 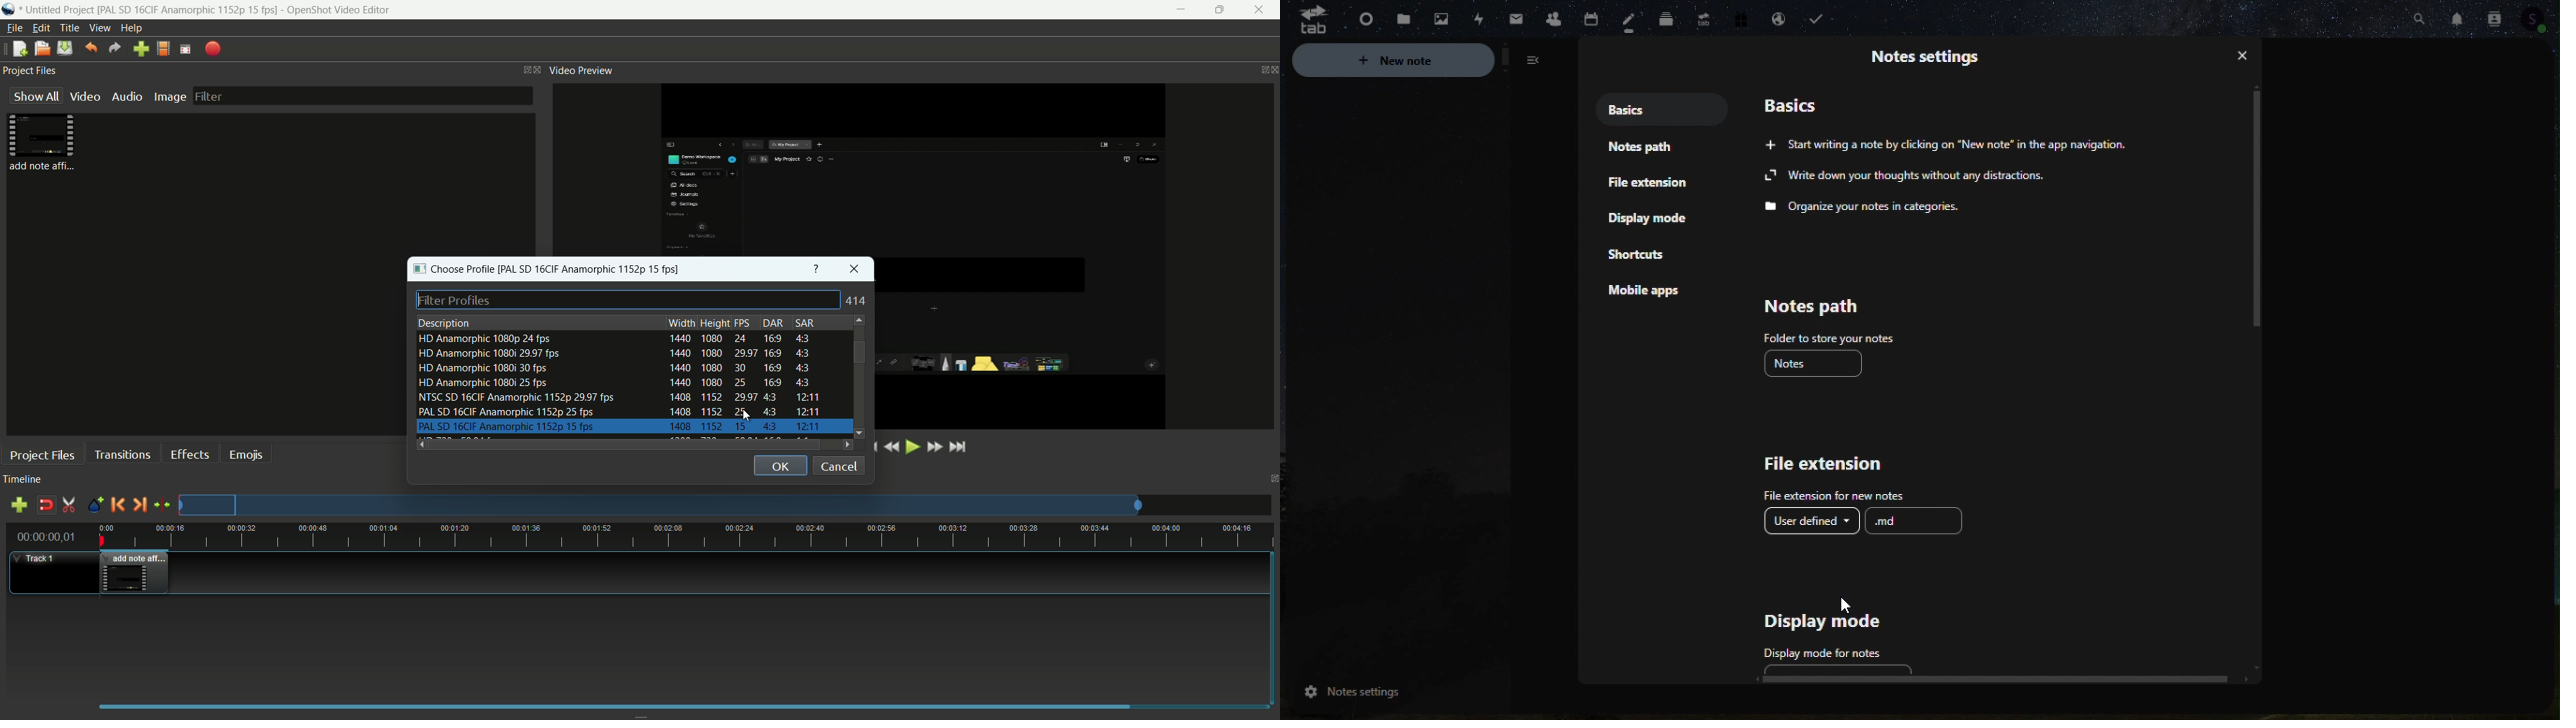 I want to click on File extension, so click(x=1651, y=184).